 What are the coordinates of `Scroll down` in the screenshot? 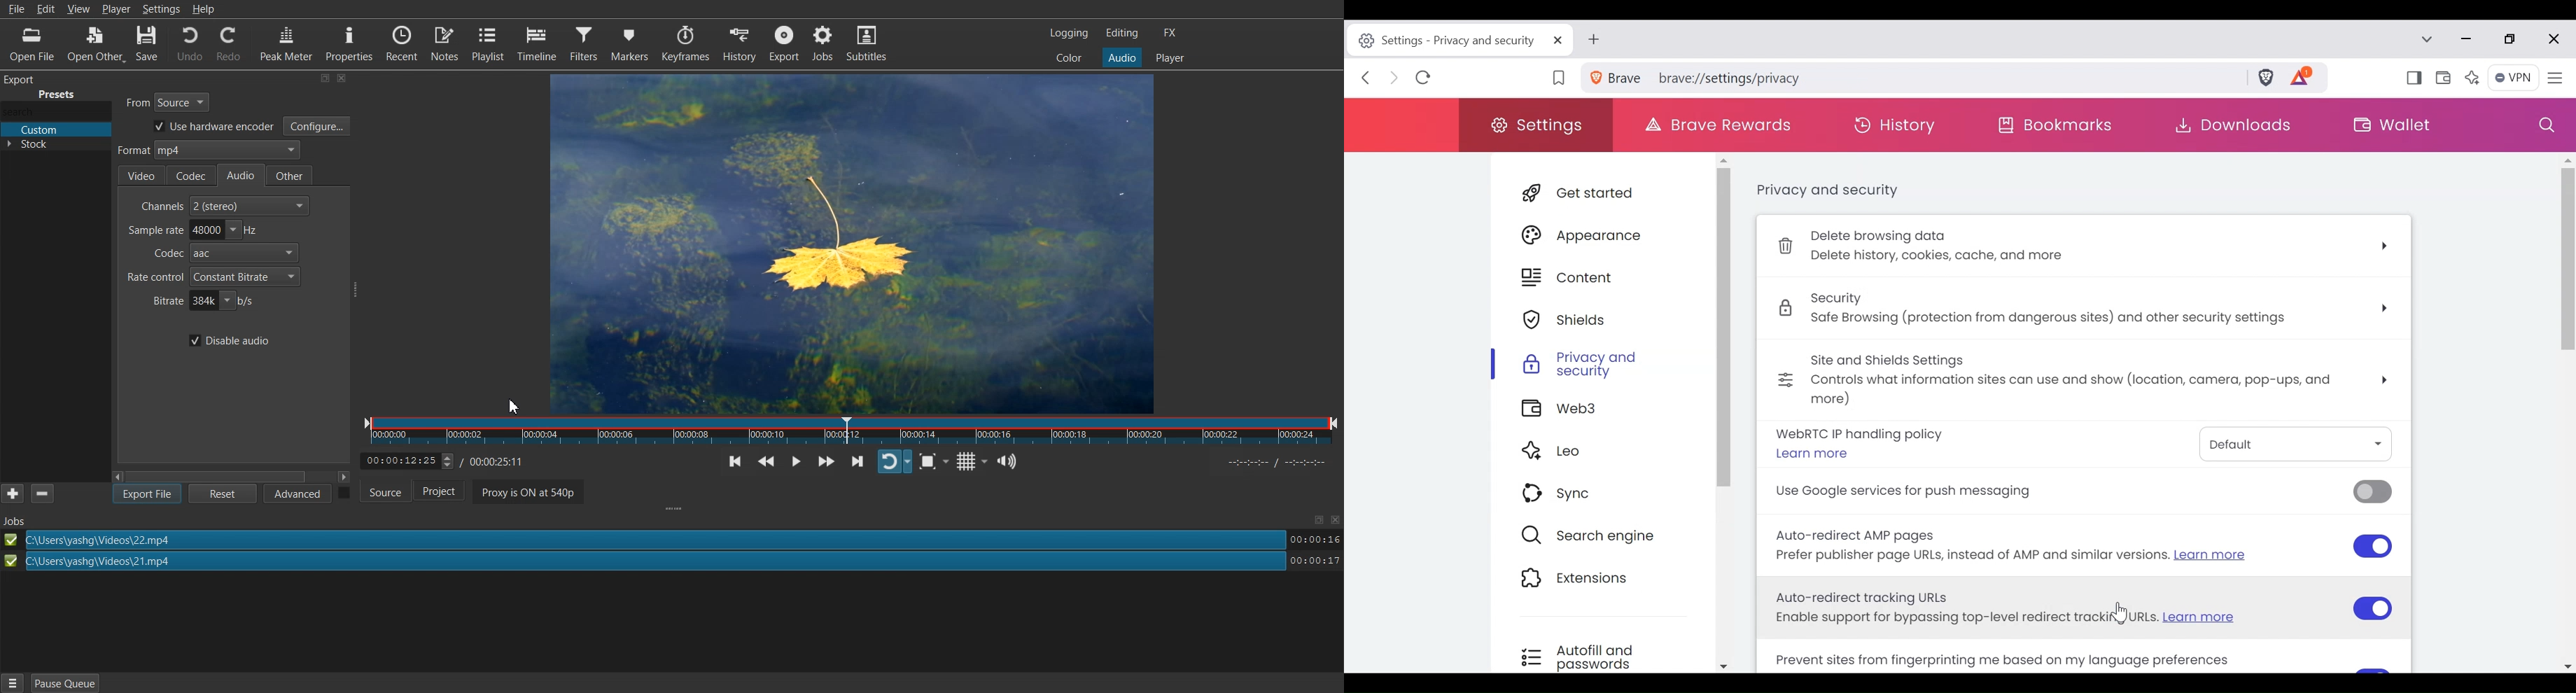 It's located at (1723, 666).